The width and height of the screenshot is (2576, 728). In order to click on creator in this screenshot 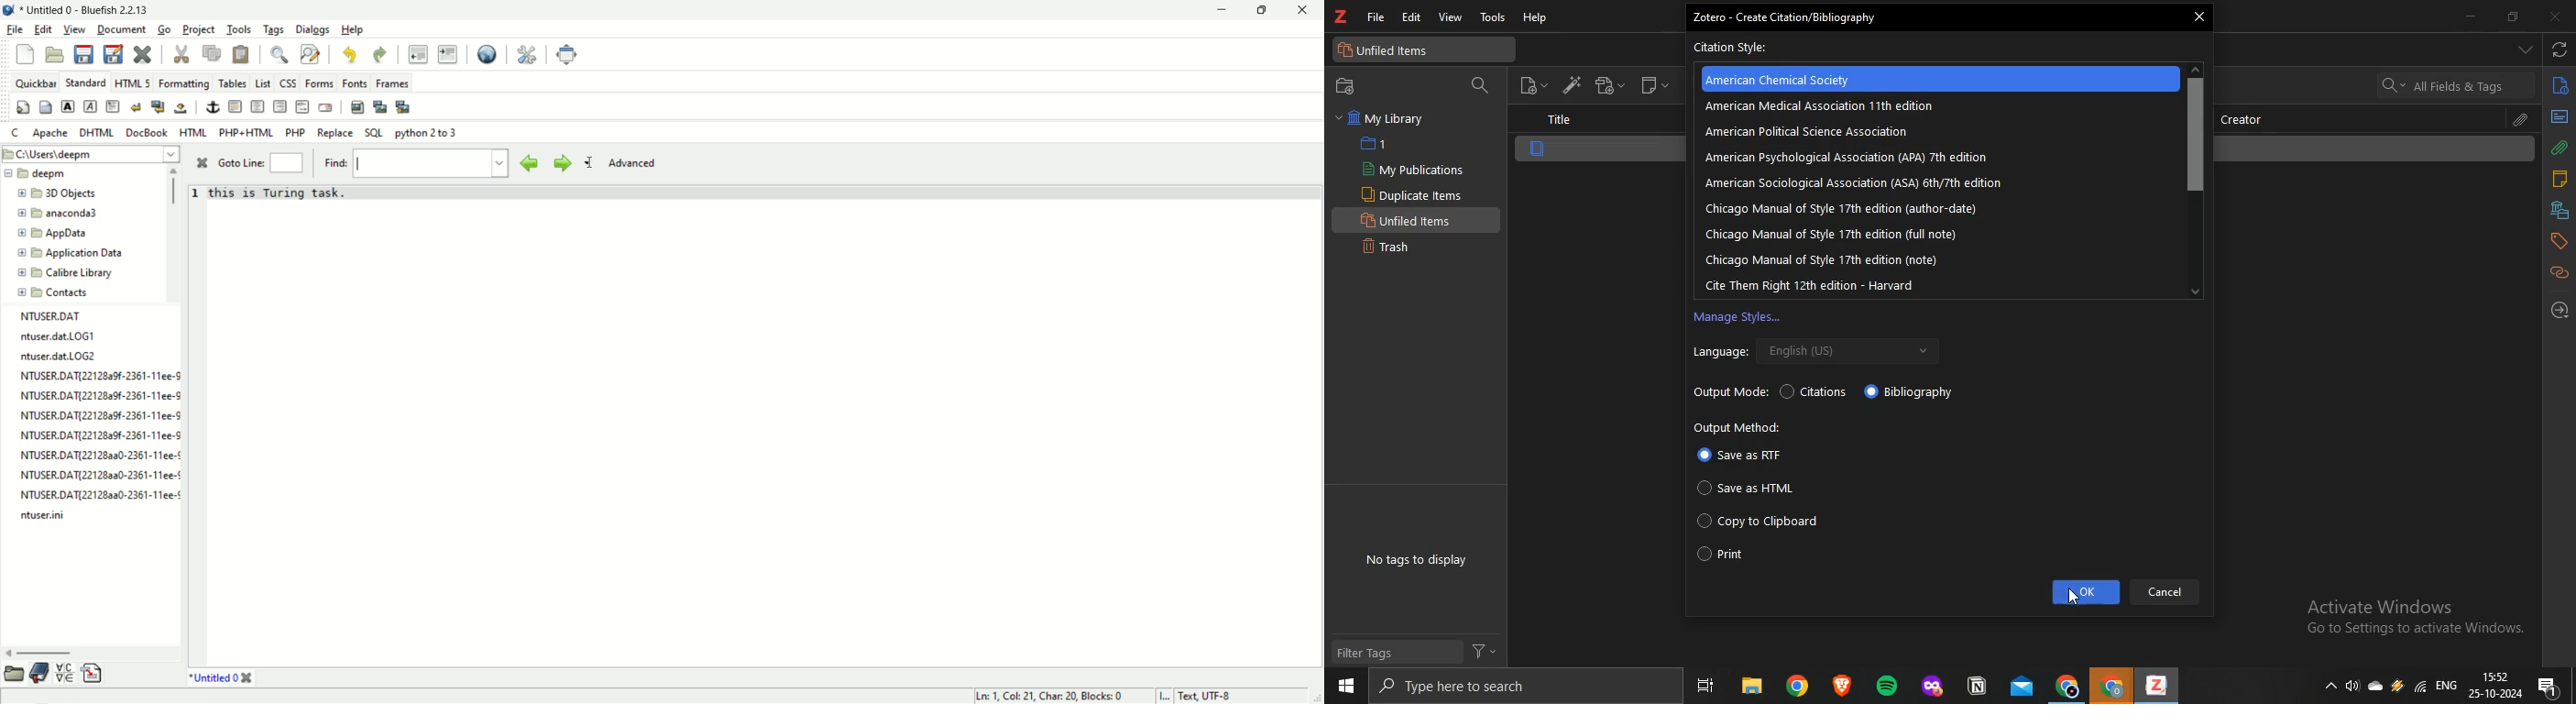, I will do `click(2249, 118)`.